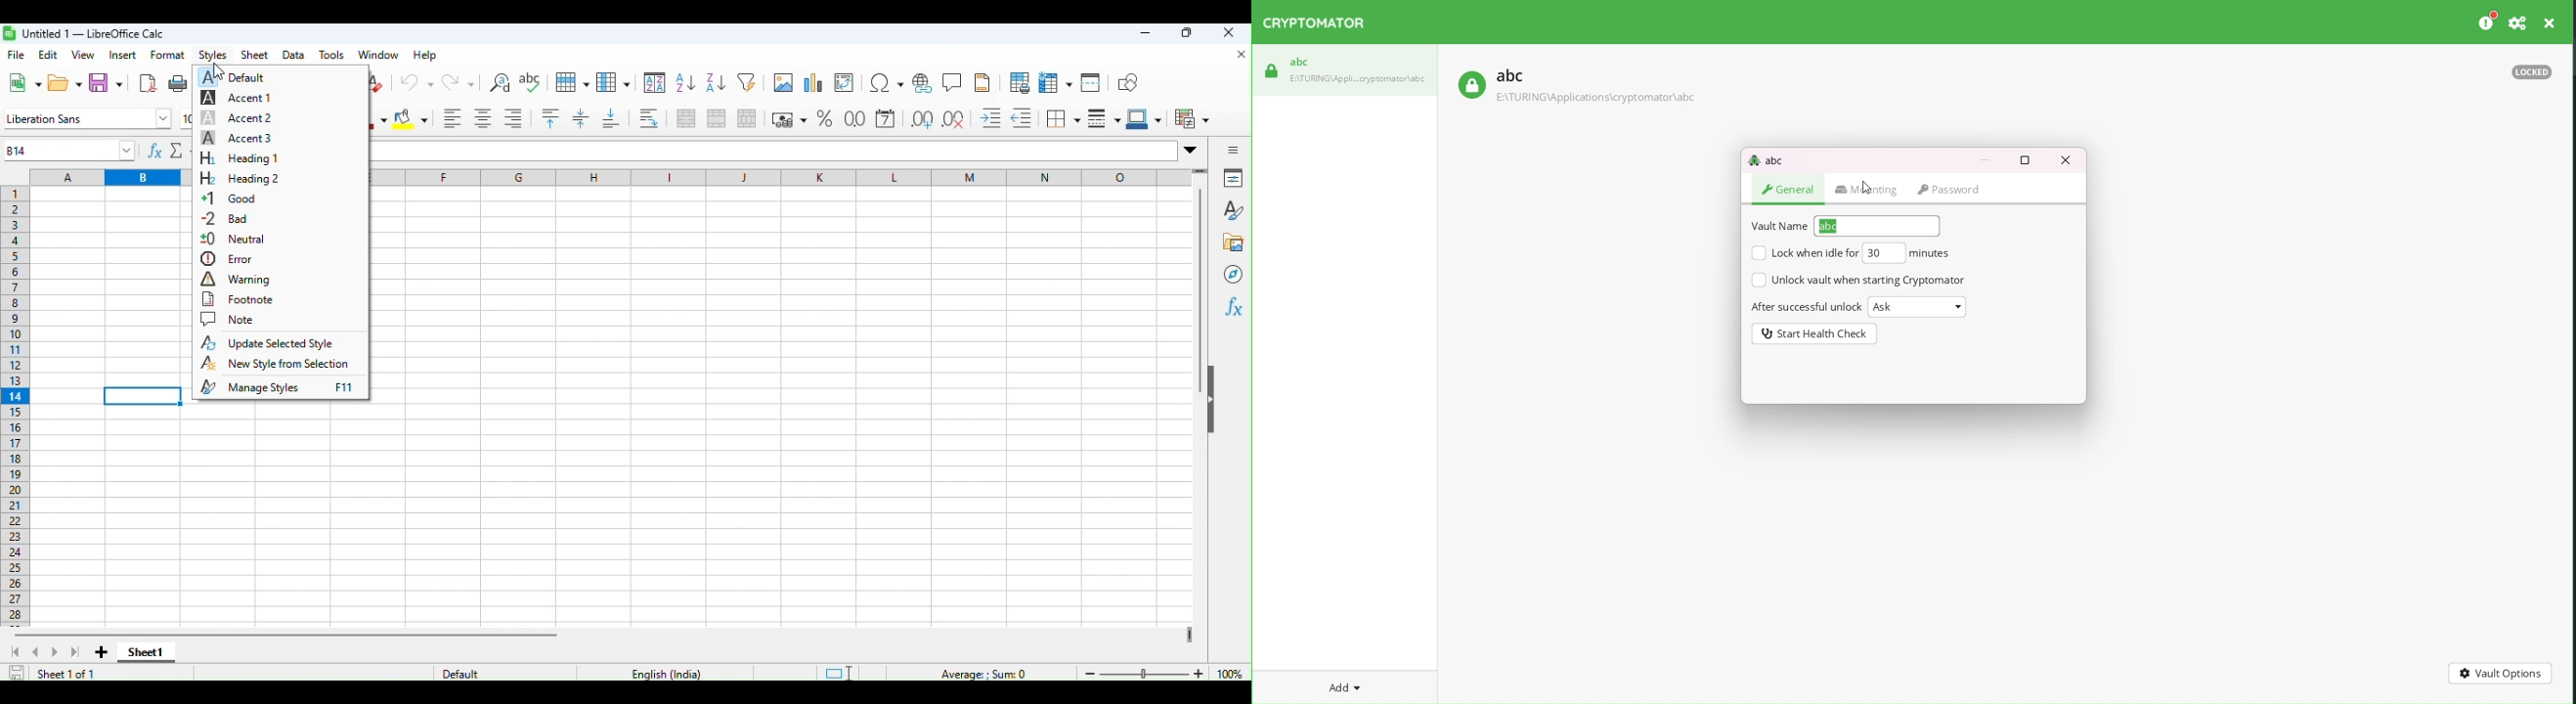  What do you see at coordinates (295, 53) in the screenshot?
I see `Data` at bounding box center [295, 53].